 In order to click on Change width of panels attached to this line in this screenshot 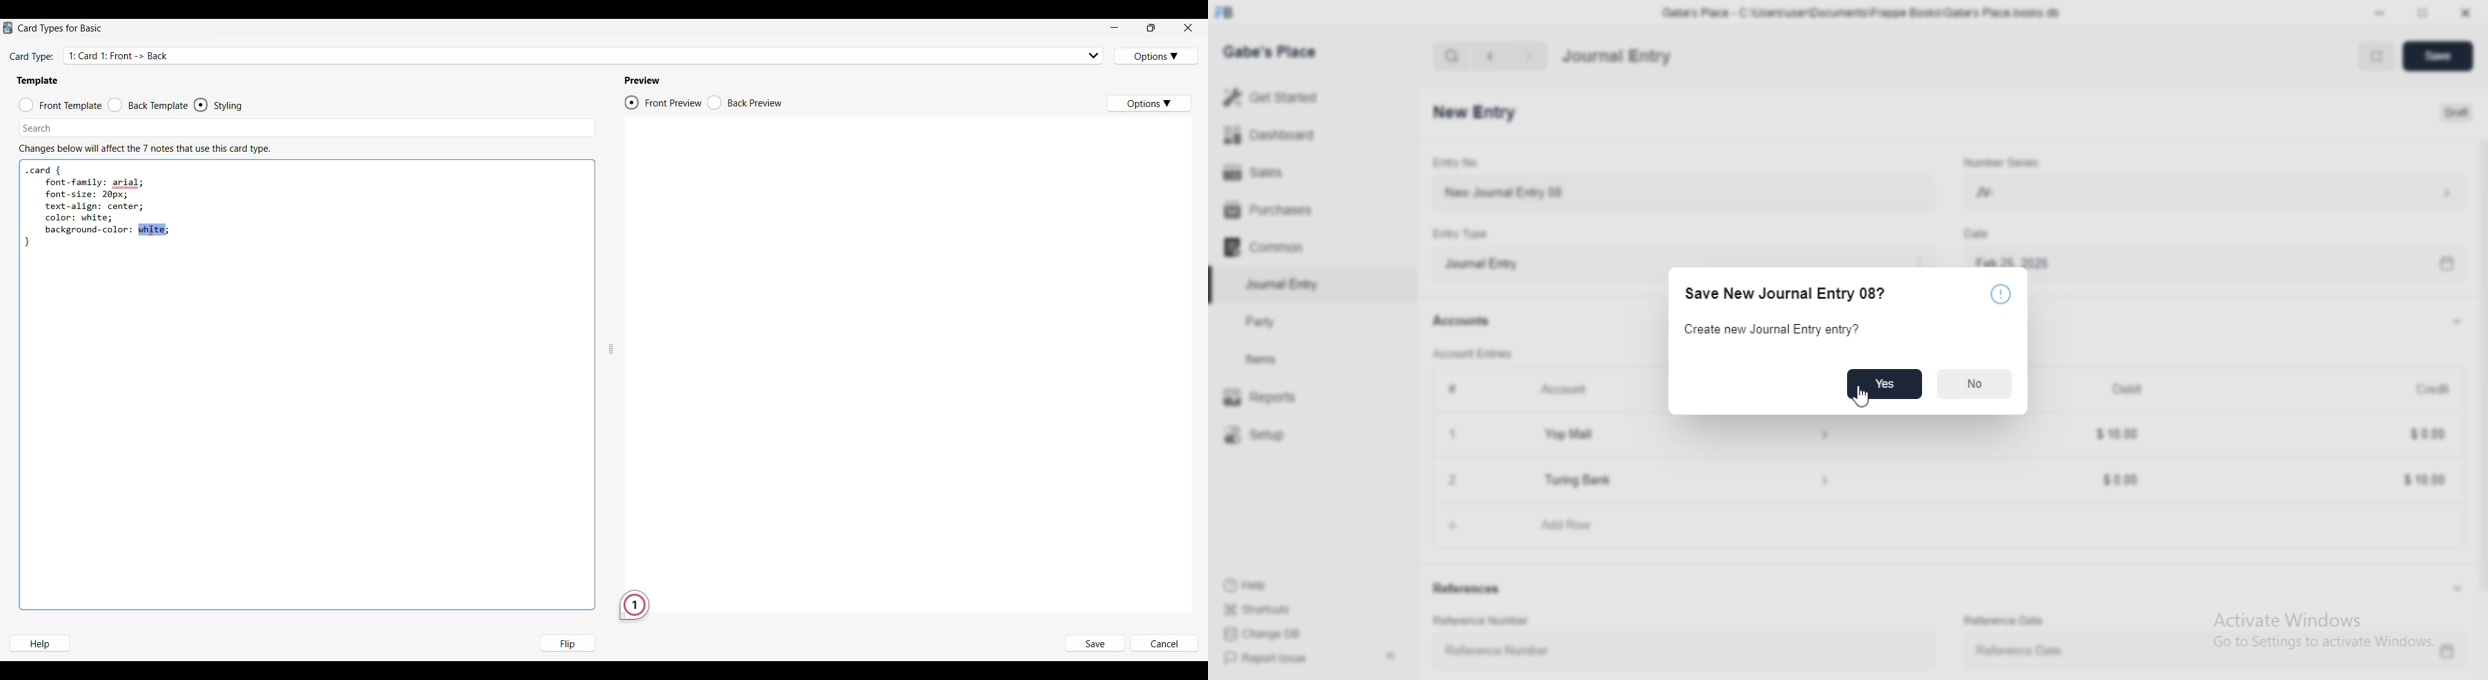, I will do `click(611, 318)`.